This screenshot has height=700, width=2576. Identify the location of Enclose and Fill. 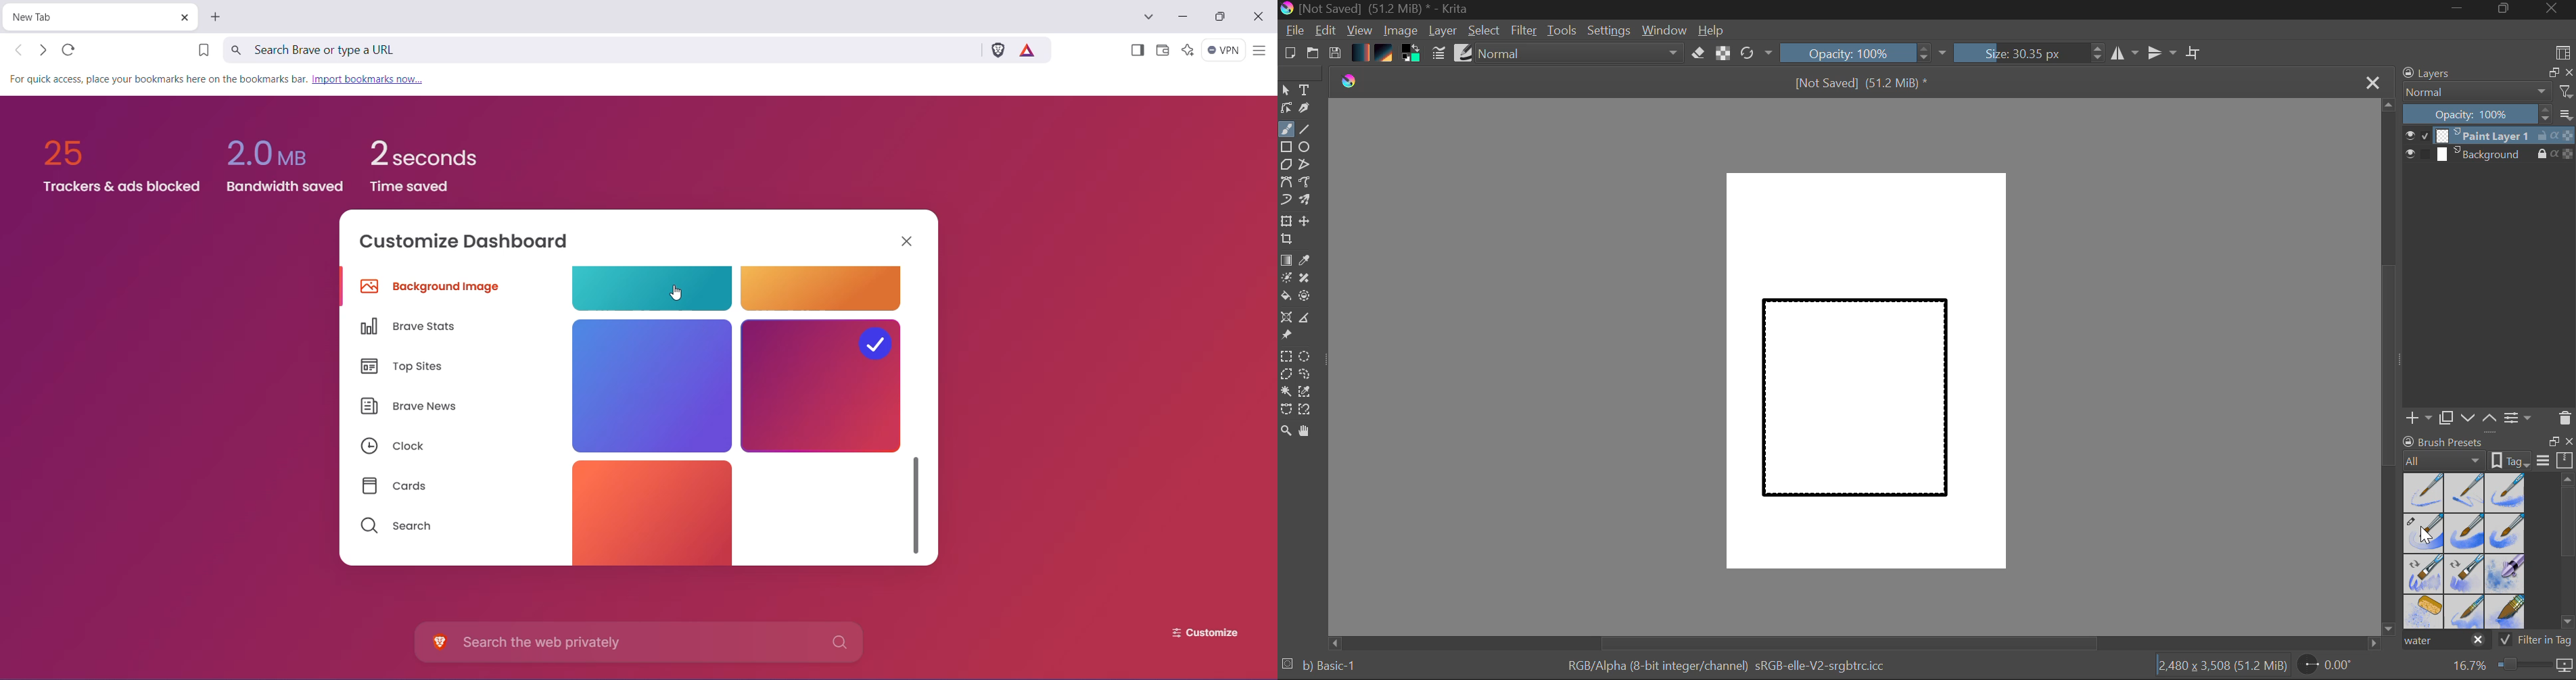
(1307, 297).